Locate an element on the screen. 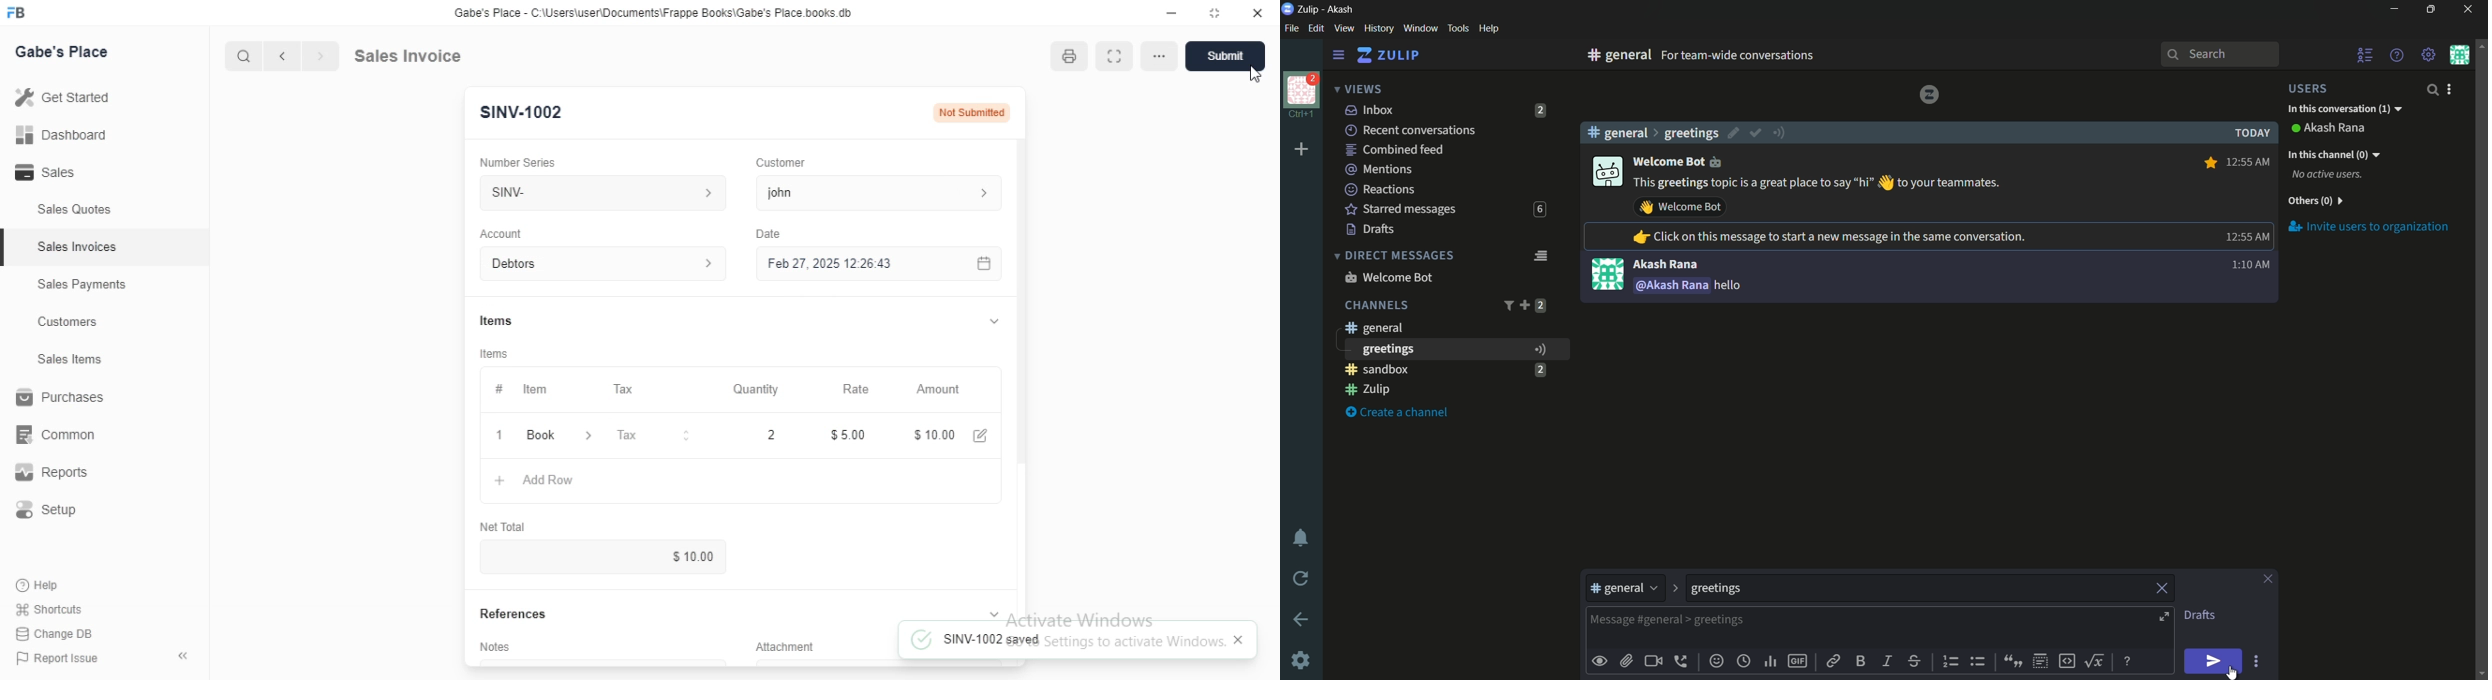 The height and width of the screenshot is (700, 2492). close is located at coordinates (1241, 641).